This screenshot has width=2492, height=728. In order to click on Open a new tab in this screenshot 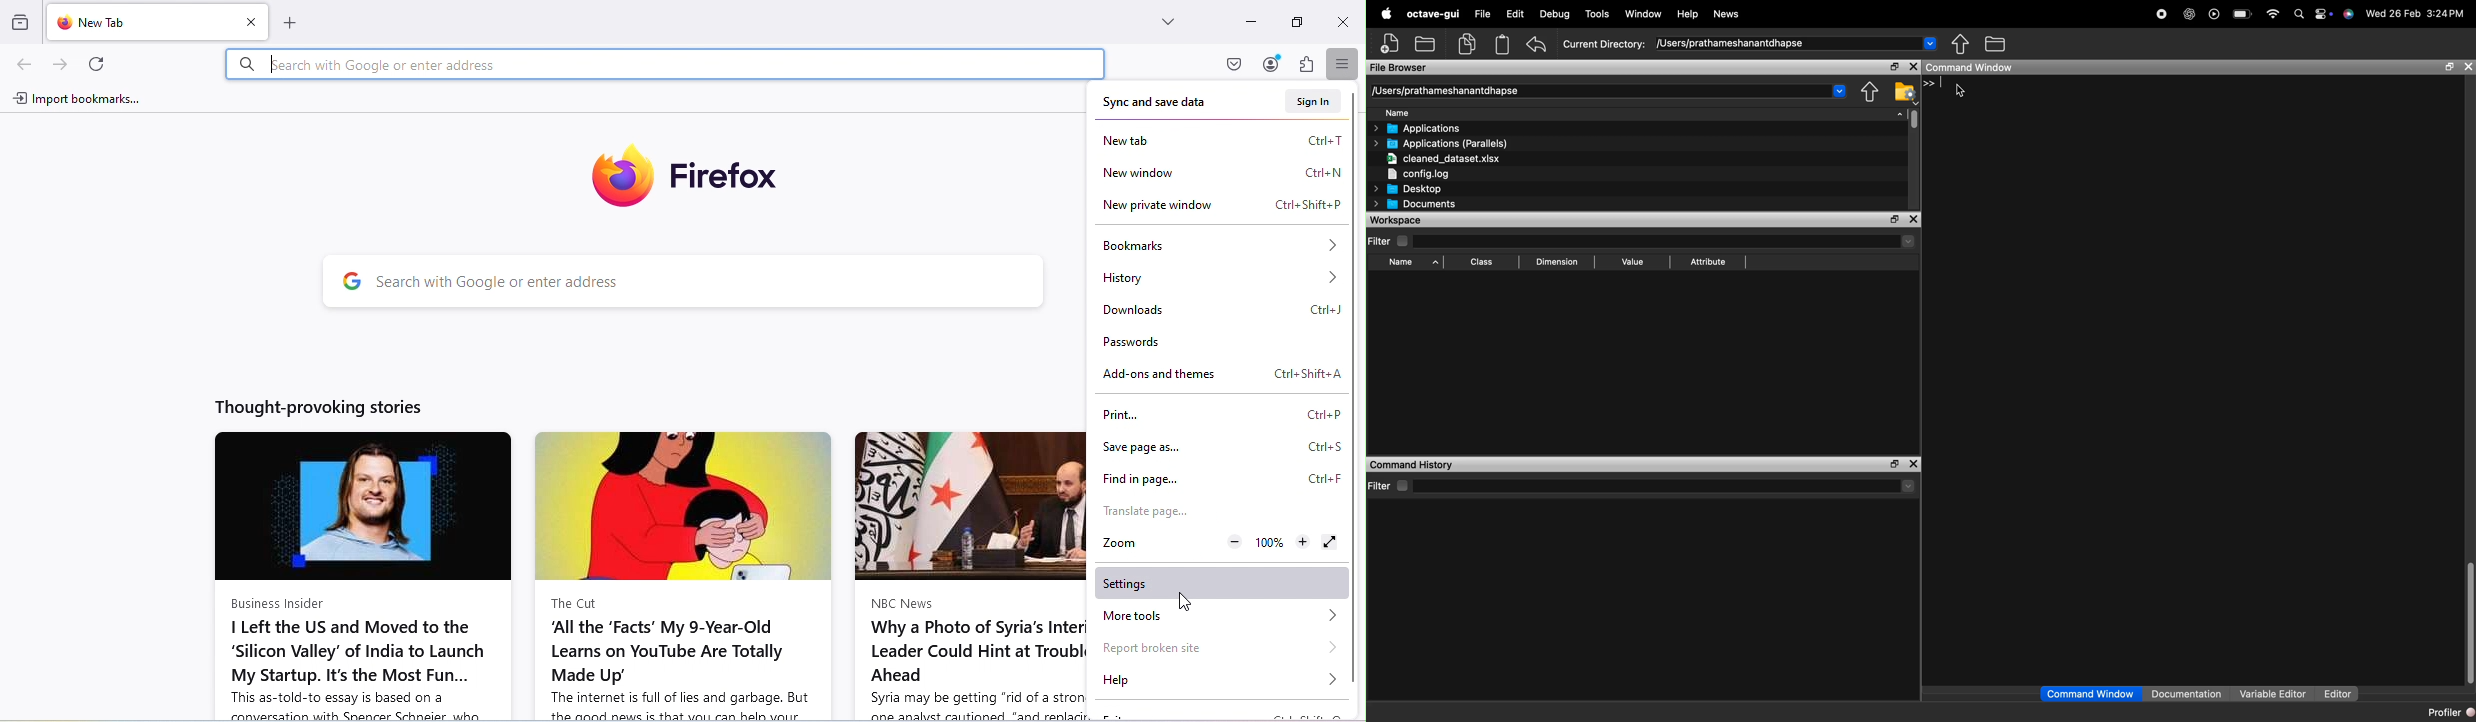, I will do `click(299, 25)`.